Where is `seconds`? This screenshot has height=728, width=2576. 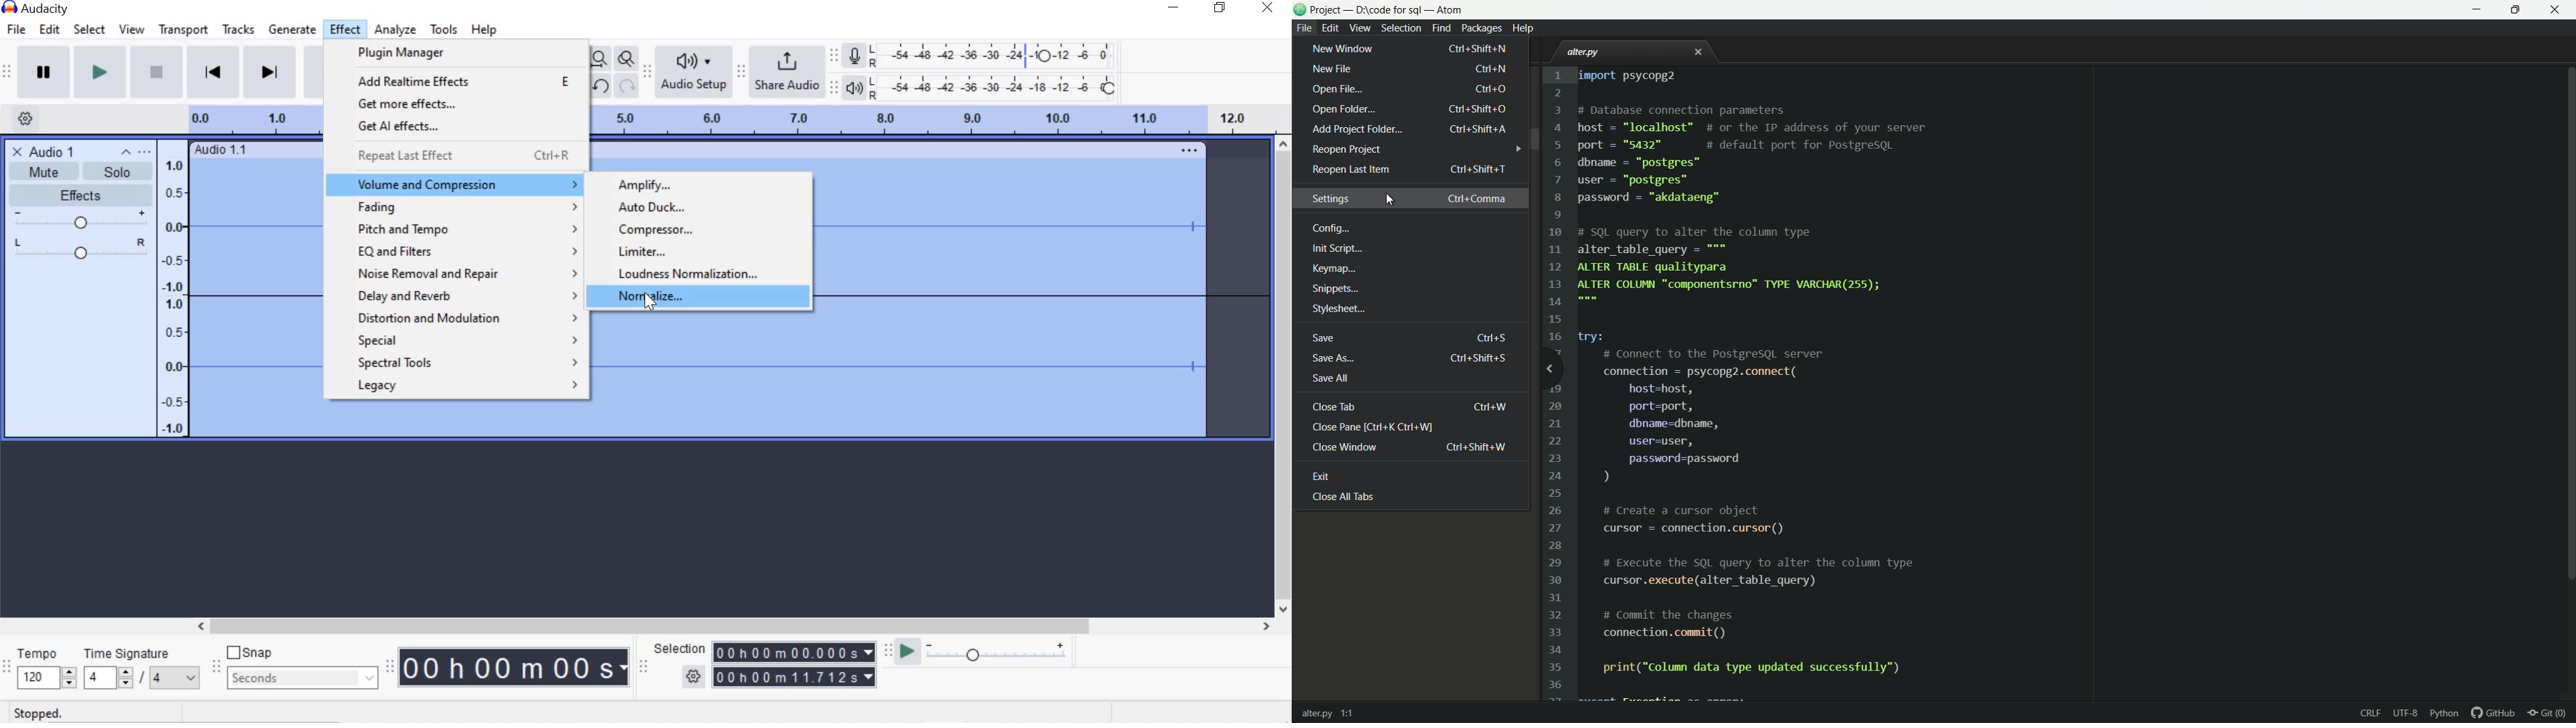 seconds is located at coordinates (300, 677).